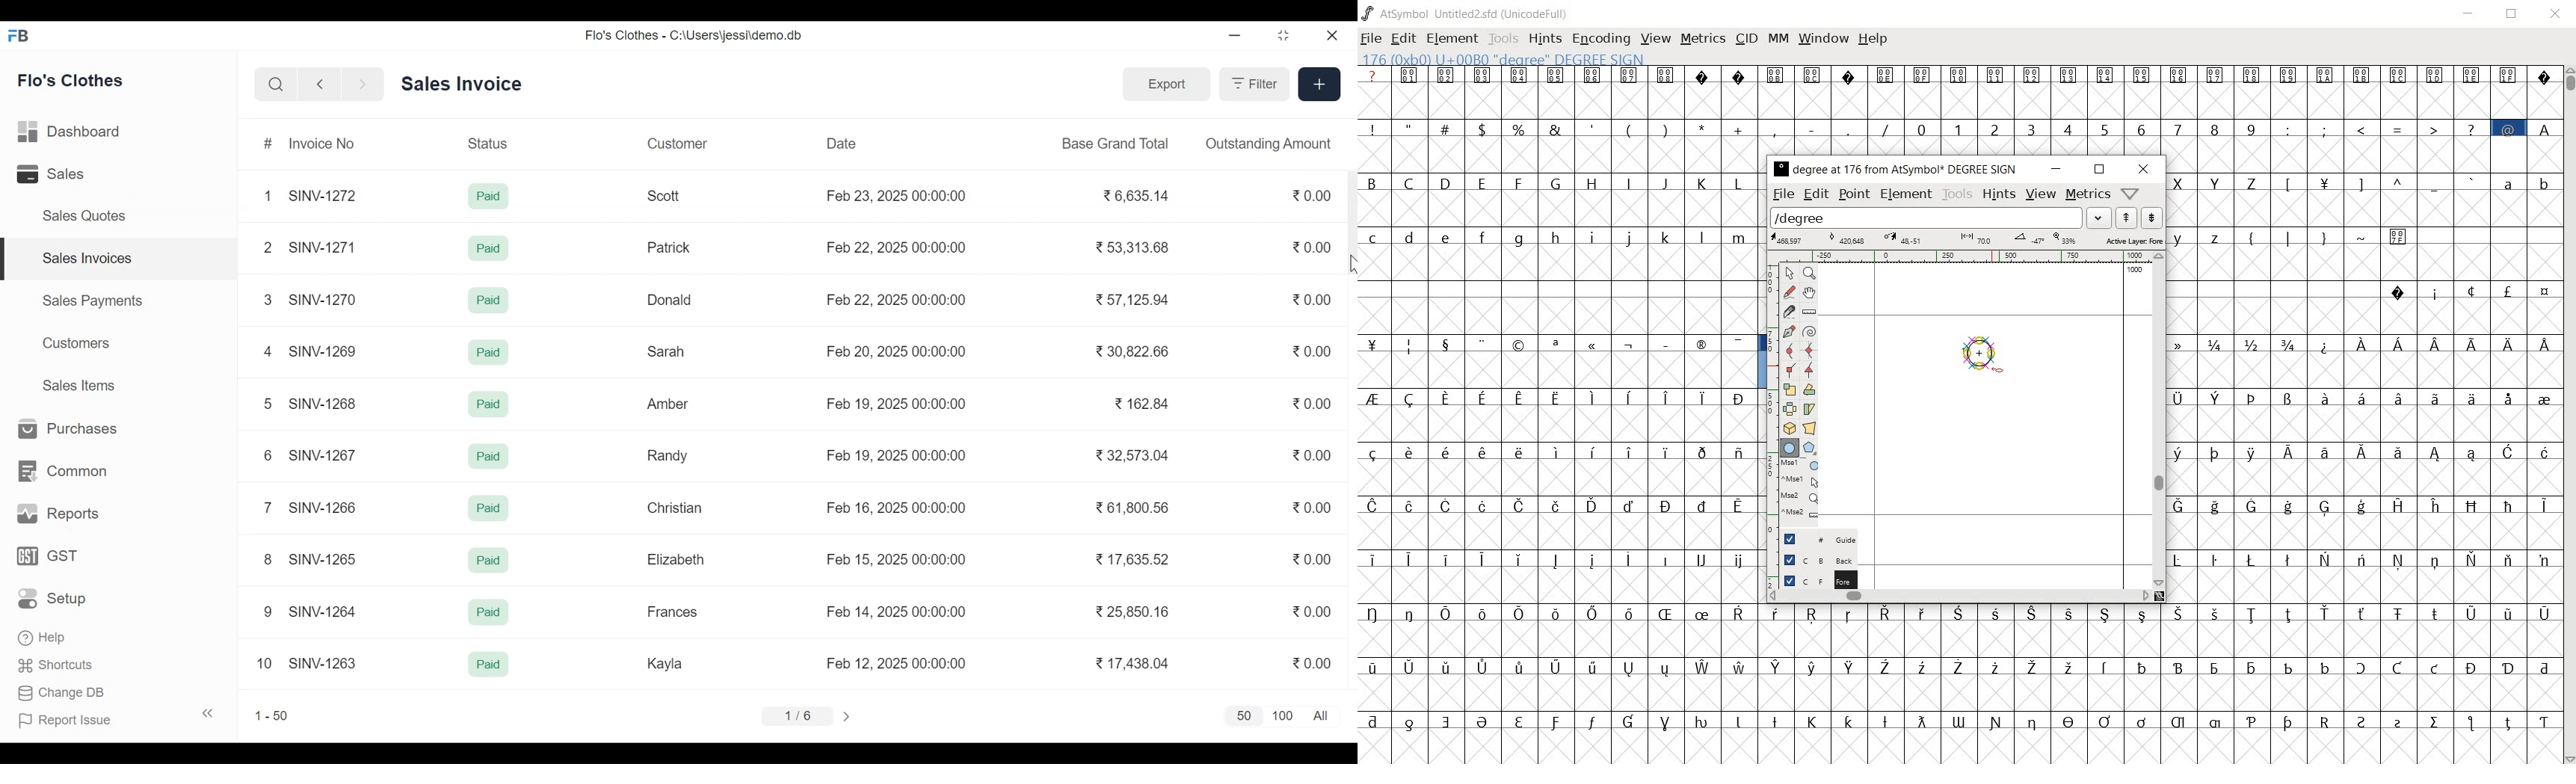  Describe the element at coordinates (1503, 38) in the screenshot. I see `tools` at that location.